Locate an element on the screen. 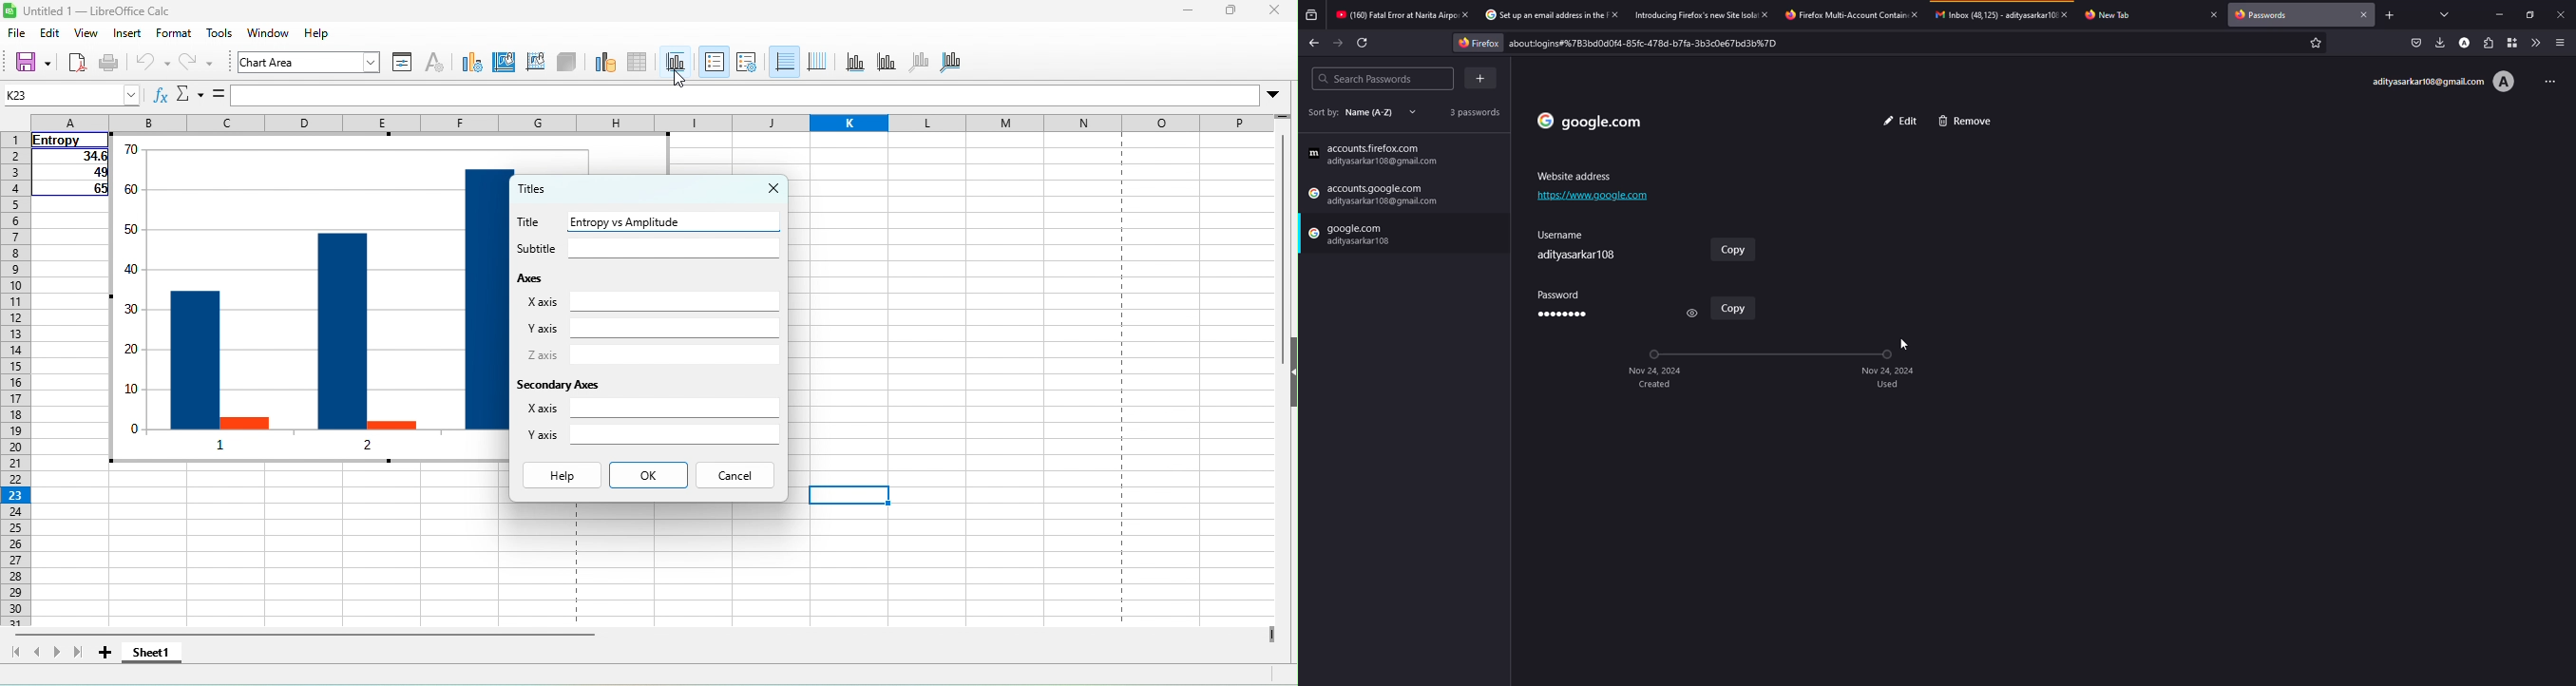  tab is located at coordinates (1394, 16).